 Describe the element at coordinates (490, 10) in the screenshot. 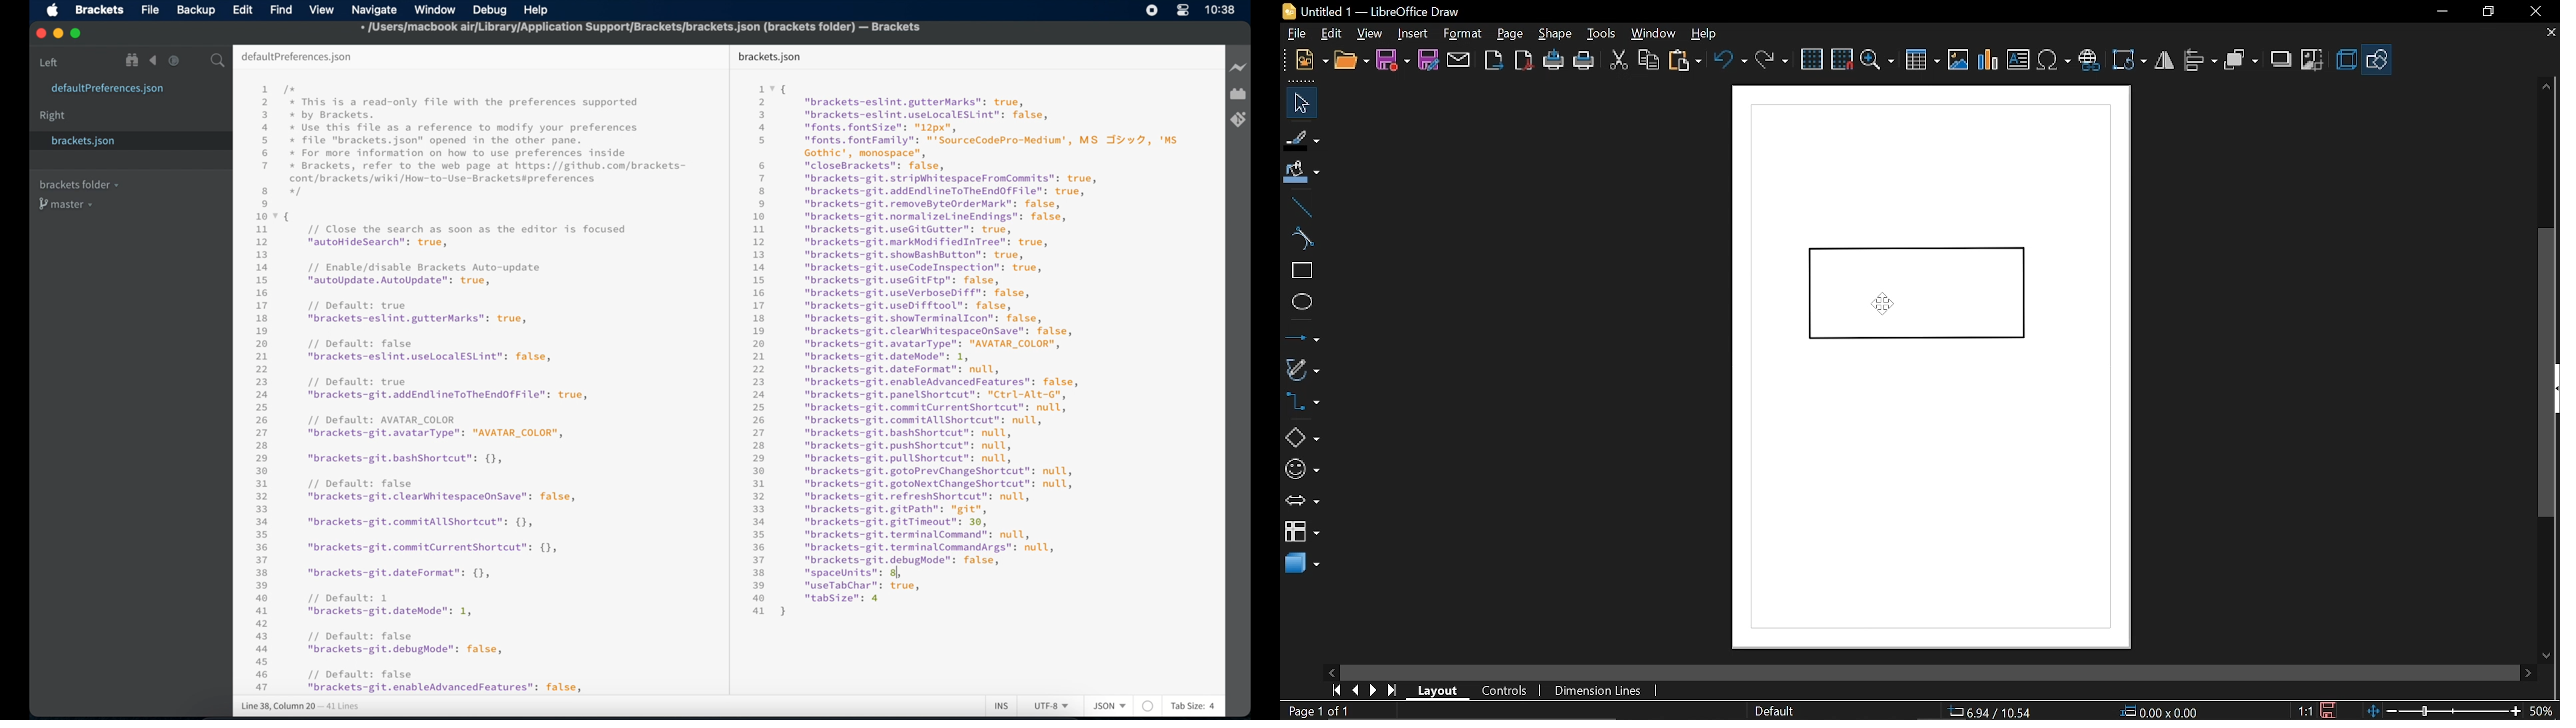

I see `debug` at that location.